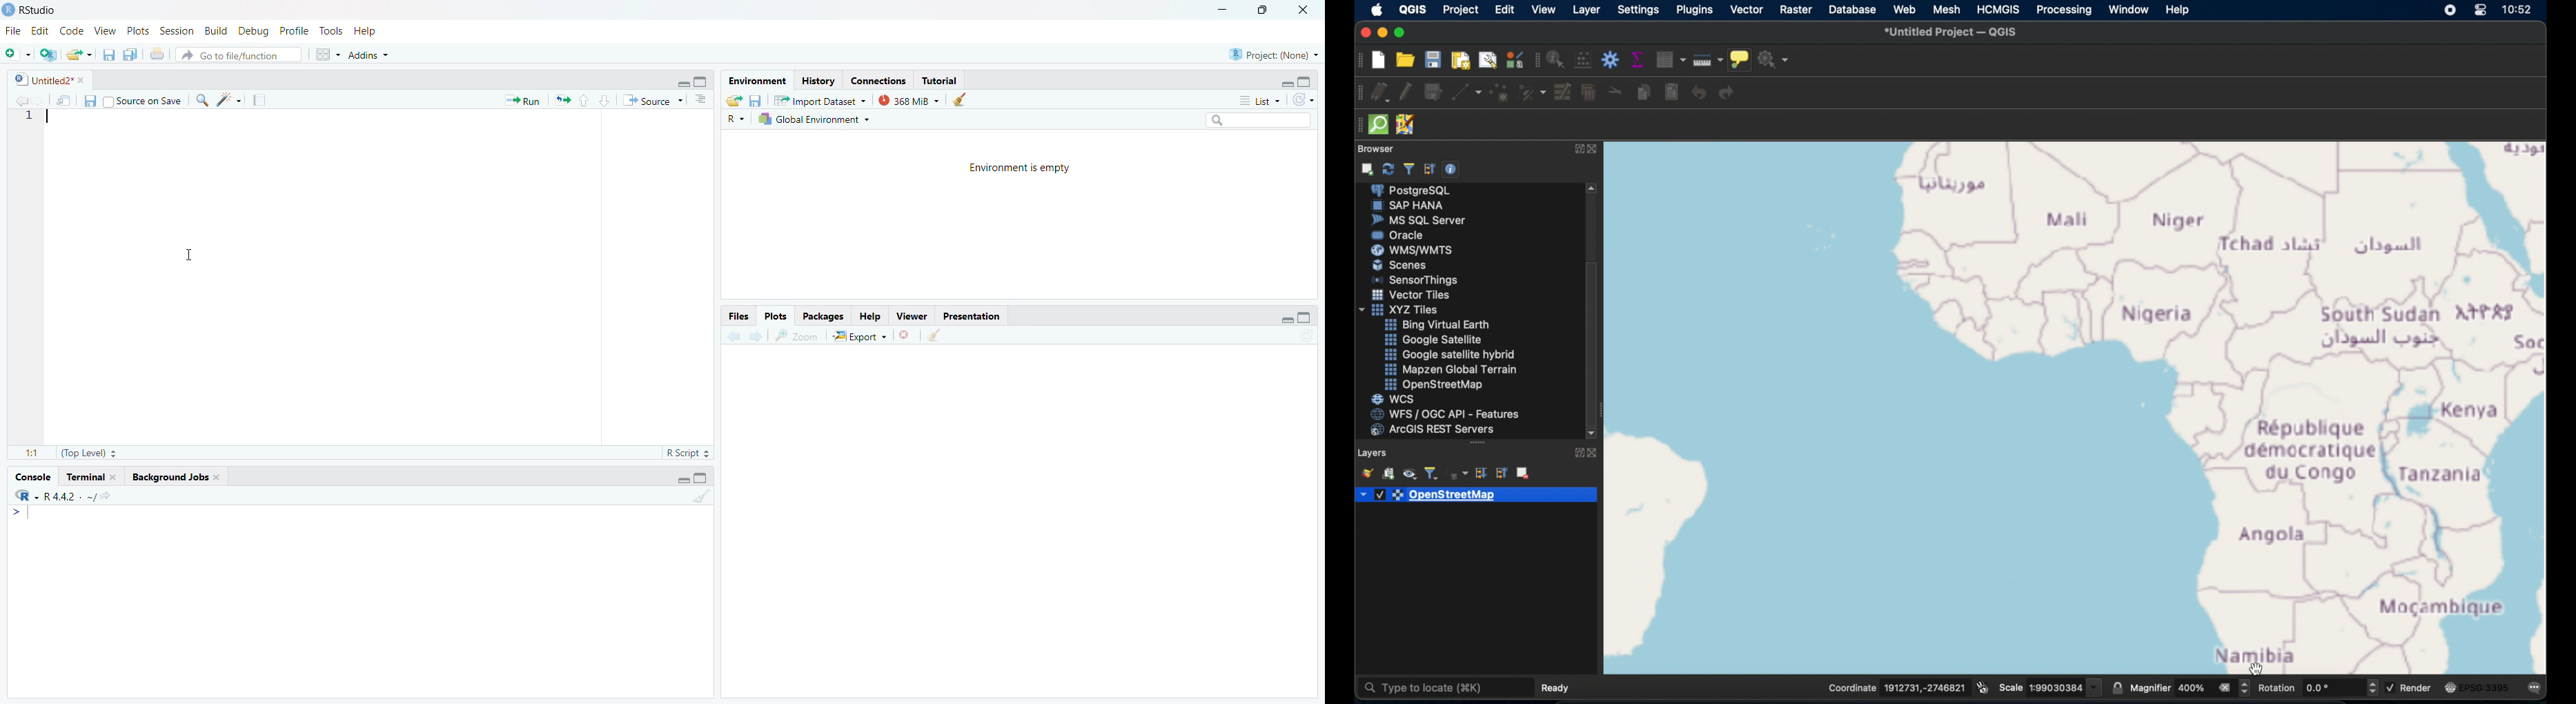 The width and height of the screenshot is (2576, 728). I want to click on R Script =, so click(690, 451).